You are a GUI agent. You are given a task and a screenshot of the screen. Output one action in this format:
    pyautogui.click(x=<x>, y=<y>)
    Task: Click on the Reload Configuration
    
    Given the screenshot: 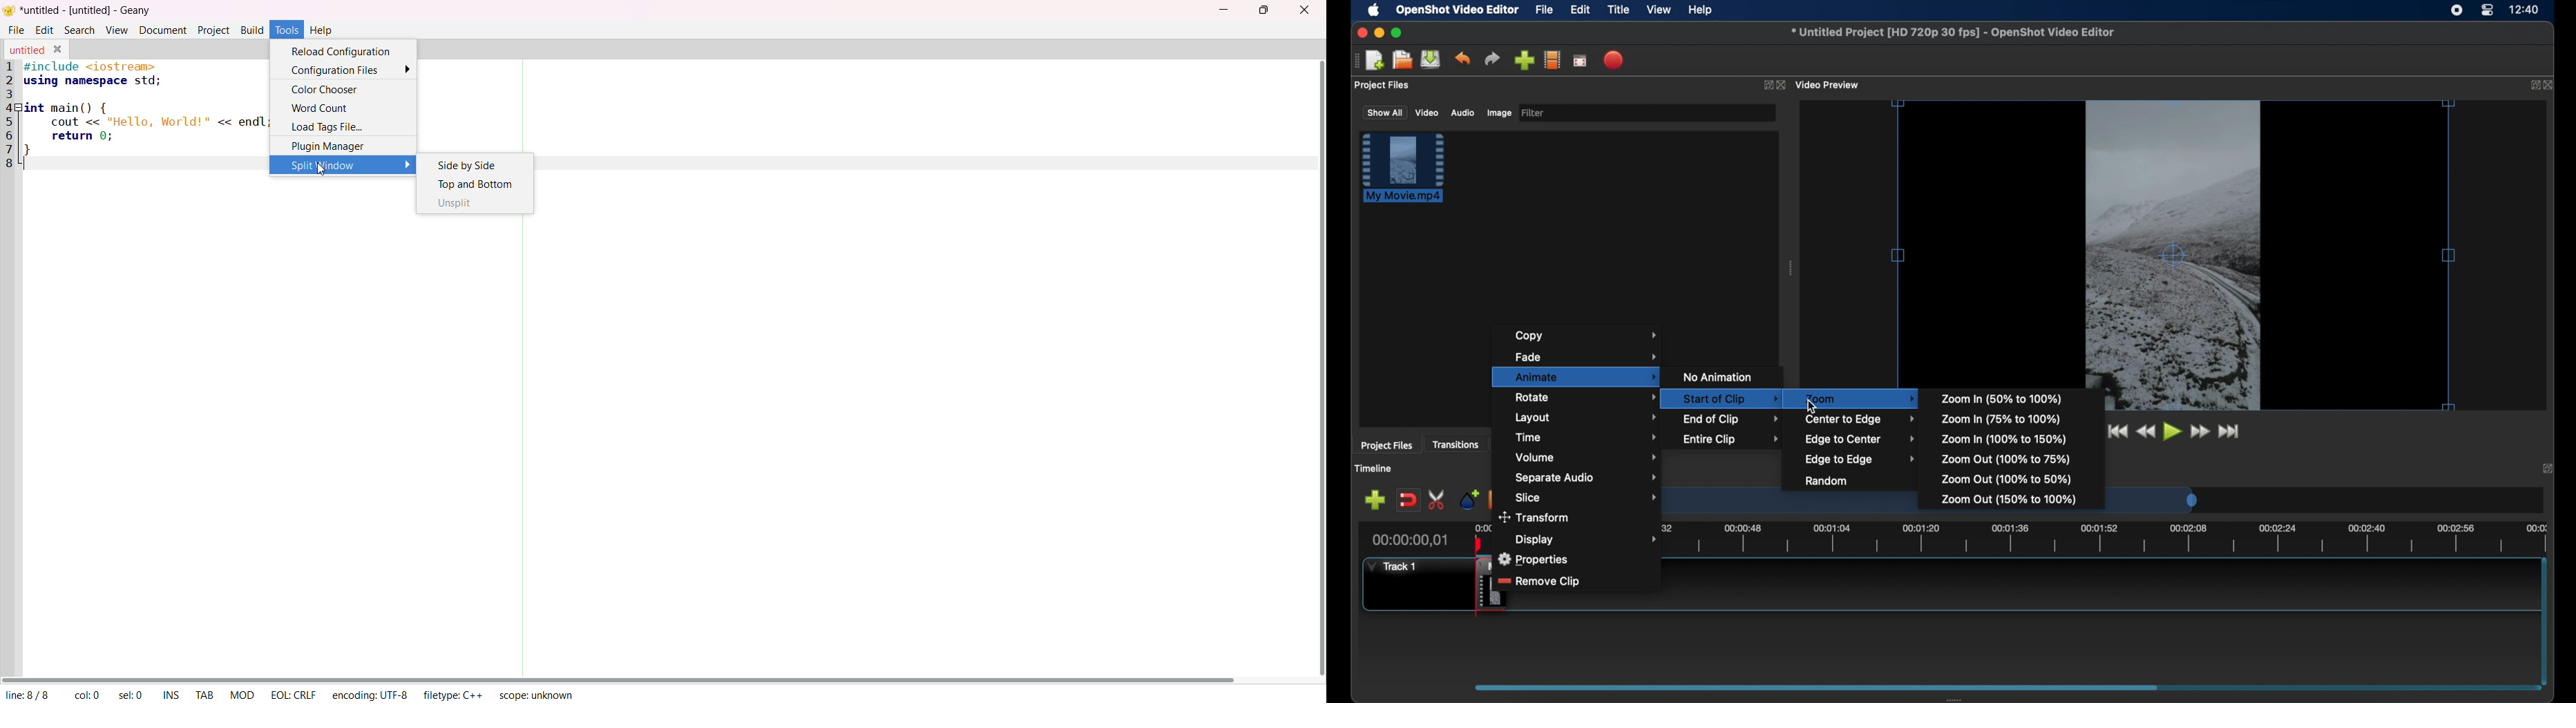 What is the action you would take?
    pyautogui.click(x=344, y=50)
    